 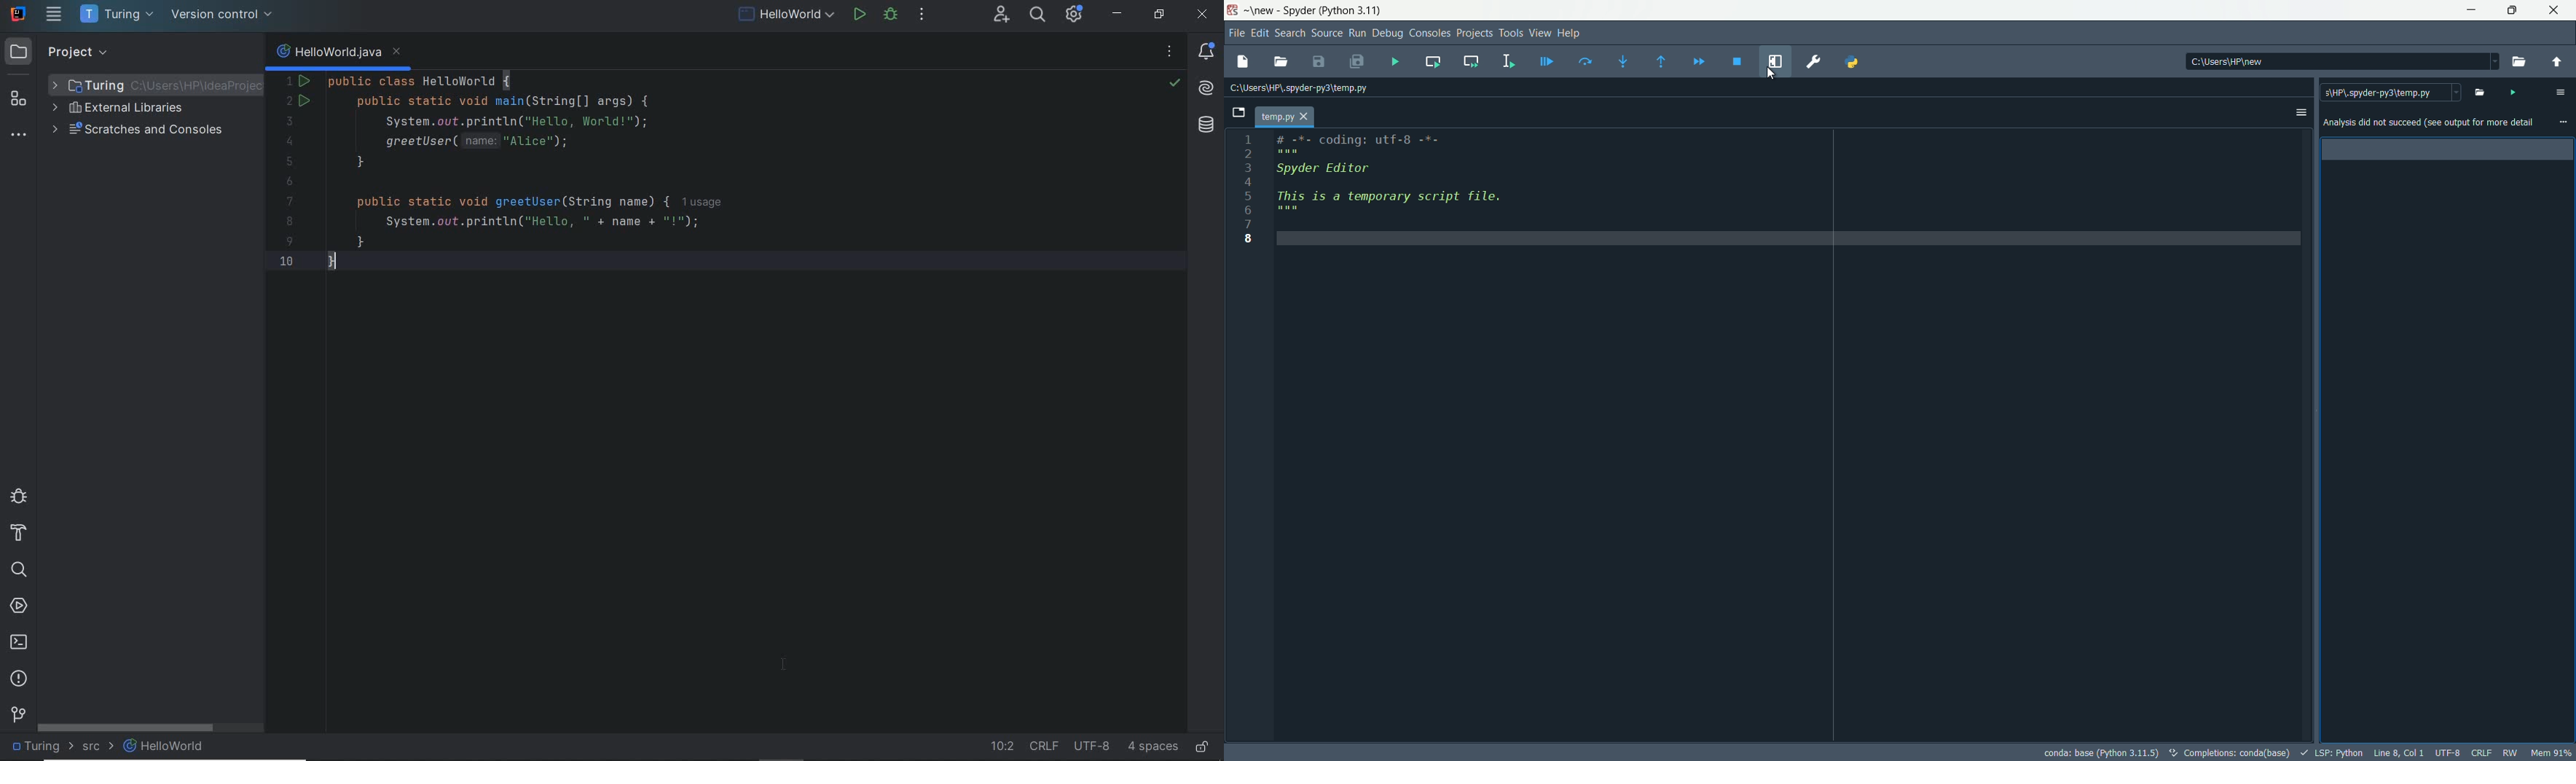 What do you see at coordinates (2551, 752) in the screenshot?
I see `mem 91%` at bounding box center [2551, 752].